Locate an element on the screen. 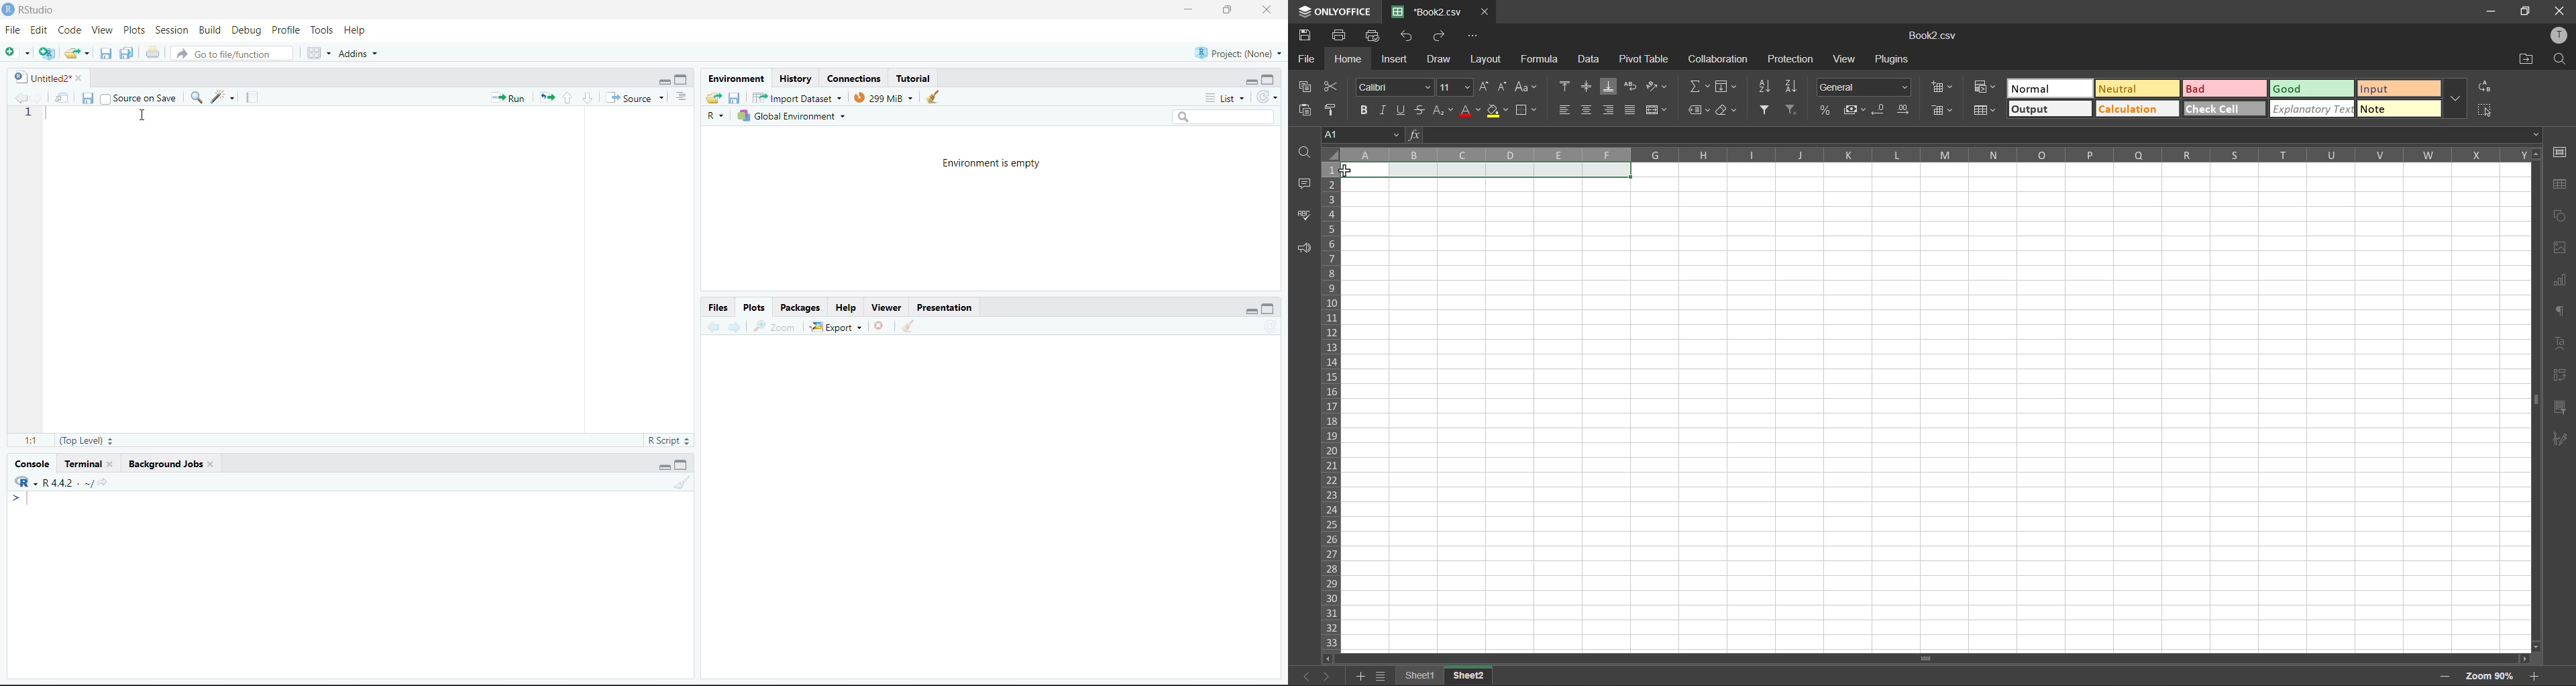  zoom is located at coordinates (773, 326).